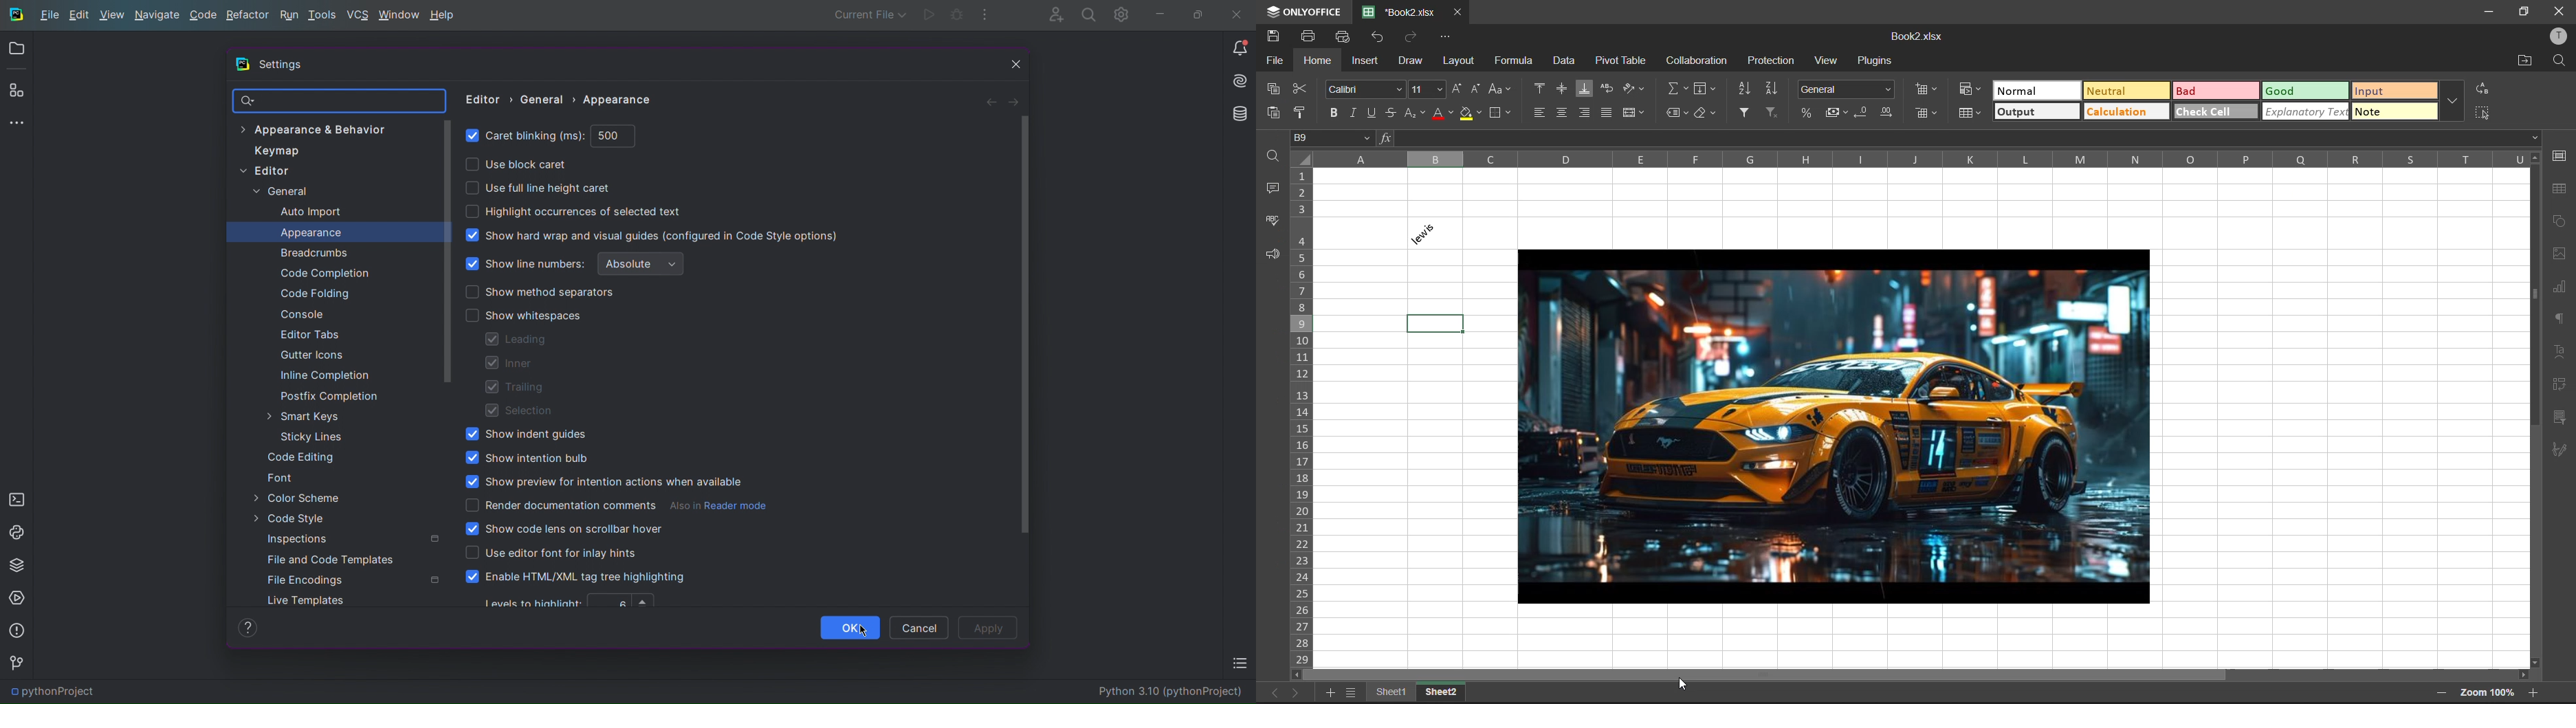 The image size is (2576, 728). What do you see at coordinates (1371, 113) in the screenshot?
I see `underline` at bounding box center [1371, 113].